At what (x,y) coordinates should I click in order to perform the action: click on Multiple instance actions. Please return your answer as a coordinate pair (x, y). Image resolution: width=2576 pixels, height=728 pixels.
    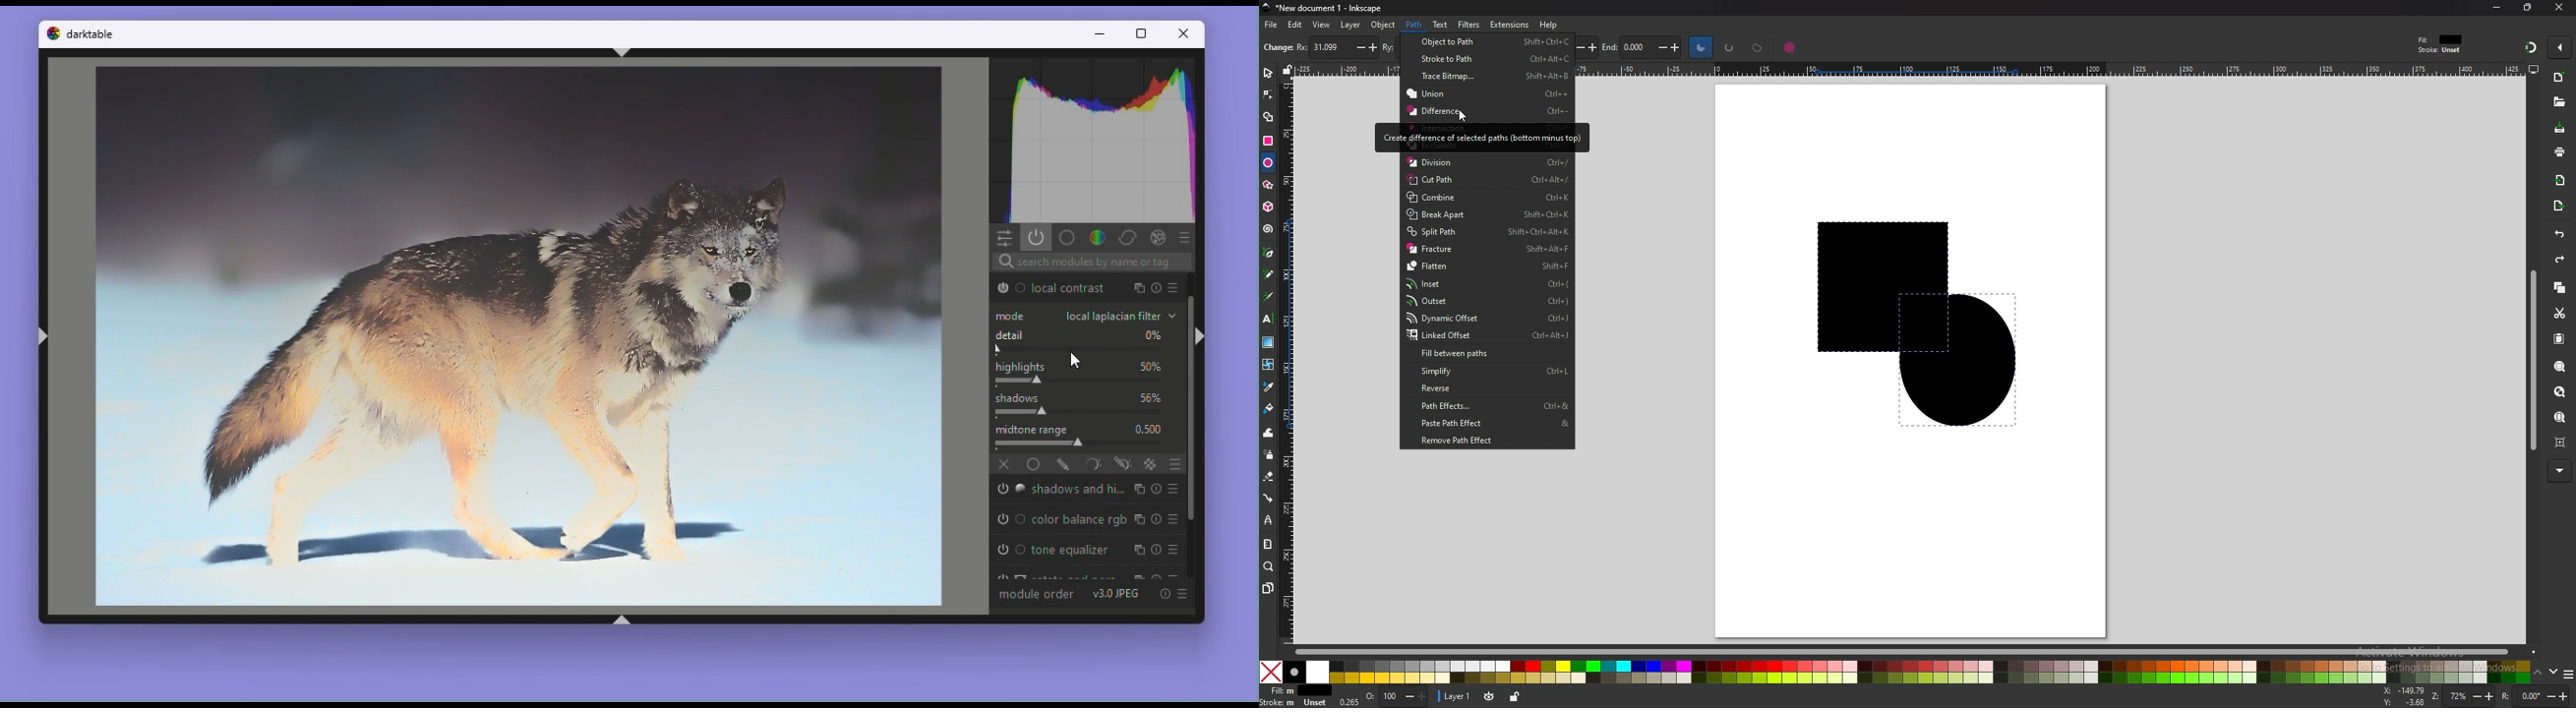
    Looking at the image, I should click on (1137, 550).